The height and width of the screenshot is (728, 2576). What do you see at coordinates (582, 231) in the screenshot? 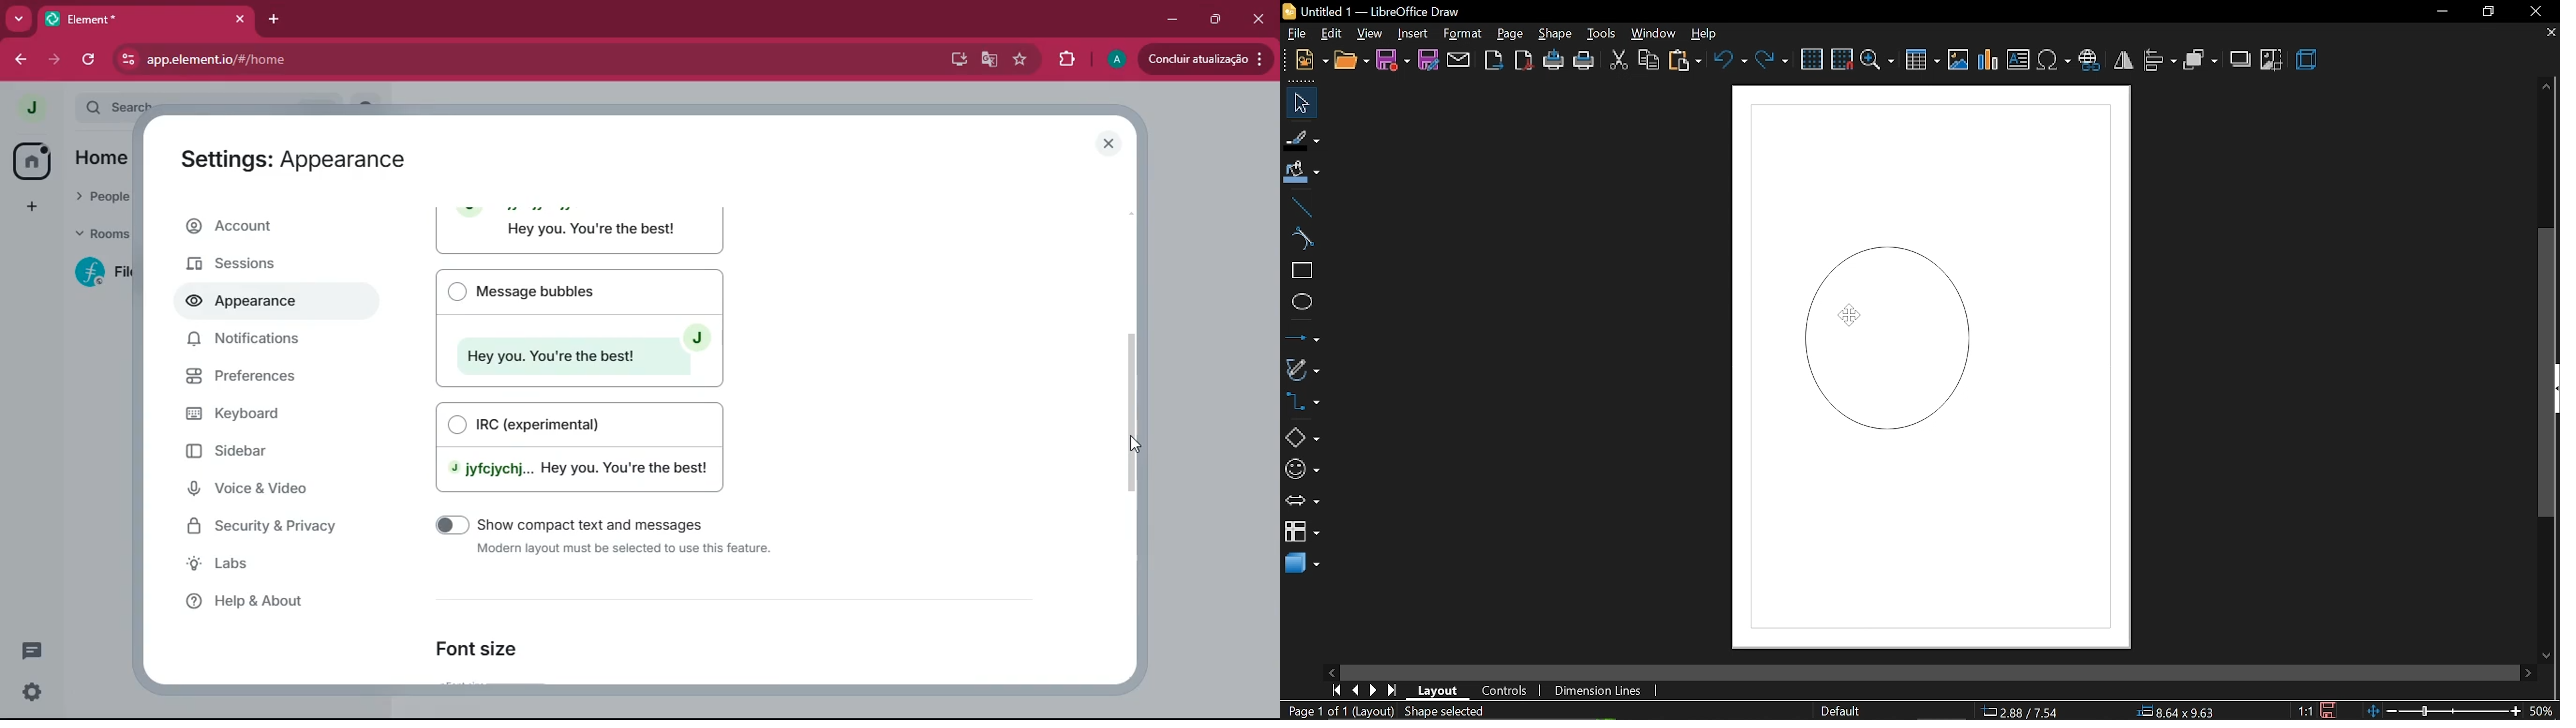
I see `Modern layout` at bounding box center [582, 231].